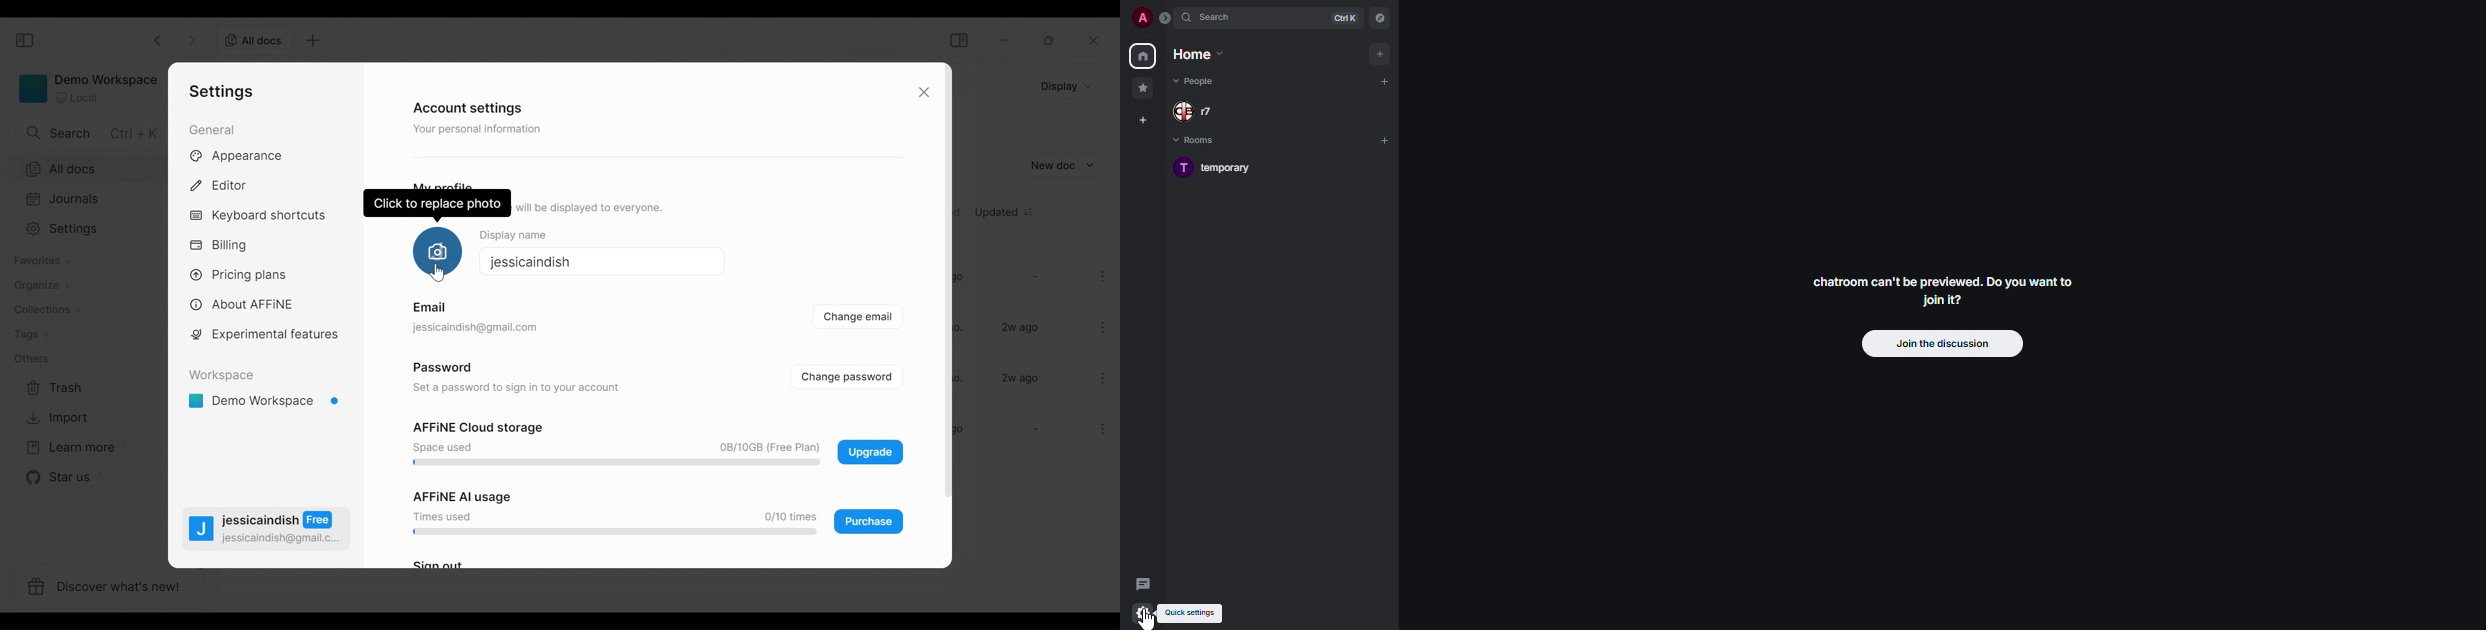 This screenshot has height=644, width=2492. What do you see at coordinates (869, 522) in the screenshot?
I see `Purchase` at bounding box center [869, 522].